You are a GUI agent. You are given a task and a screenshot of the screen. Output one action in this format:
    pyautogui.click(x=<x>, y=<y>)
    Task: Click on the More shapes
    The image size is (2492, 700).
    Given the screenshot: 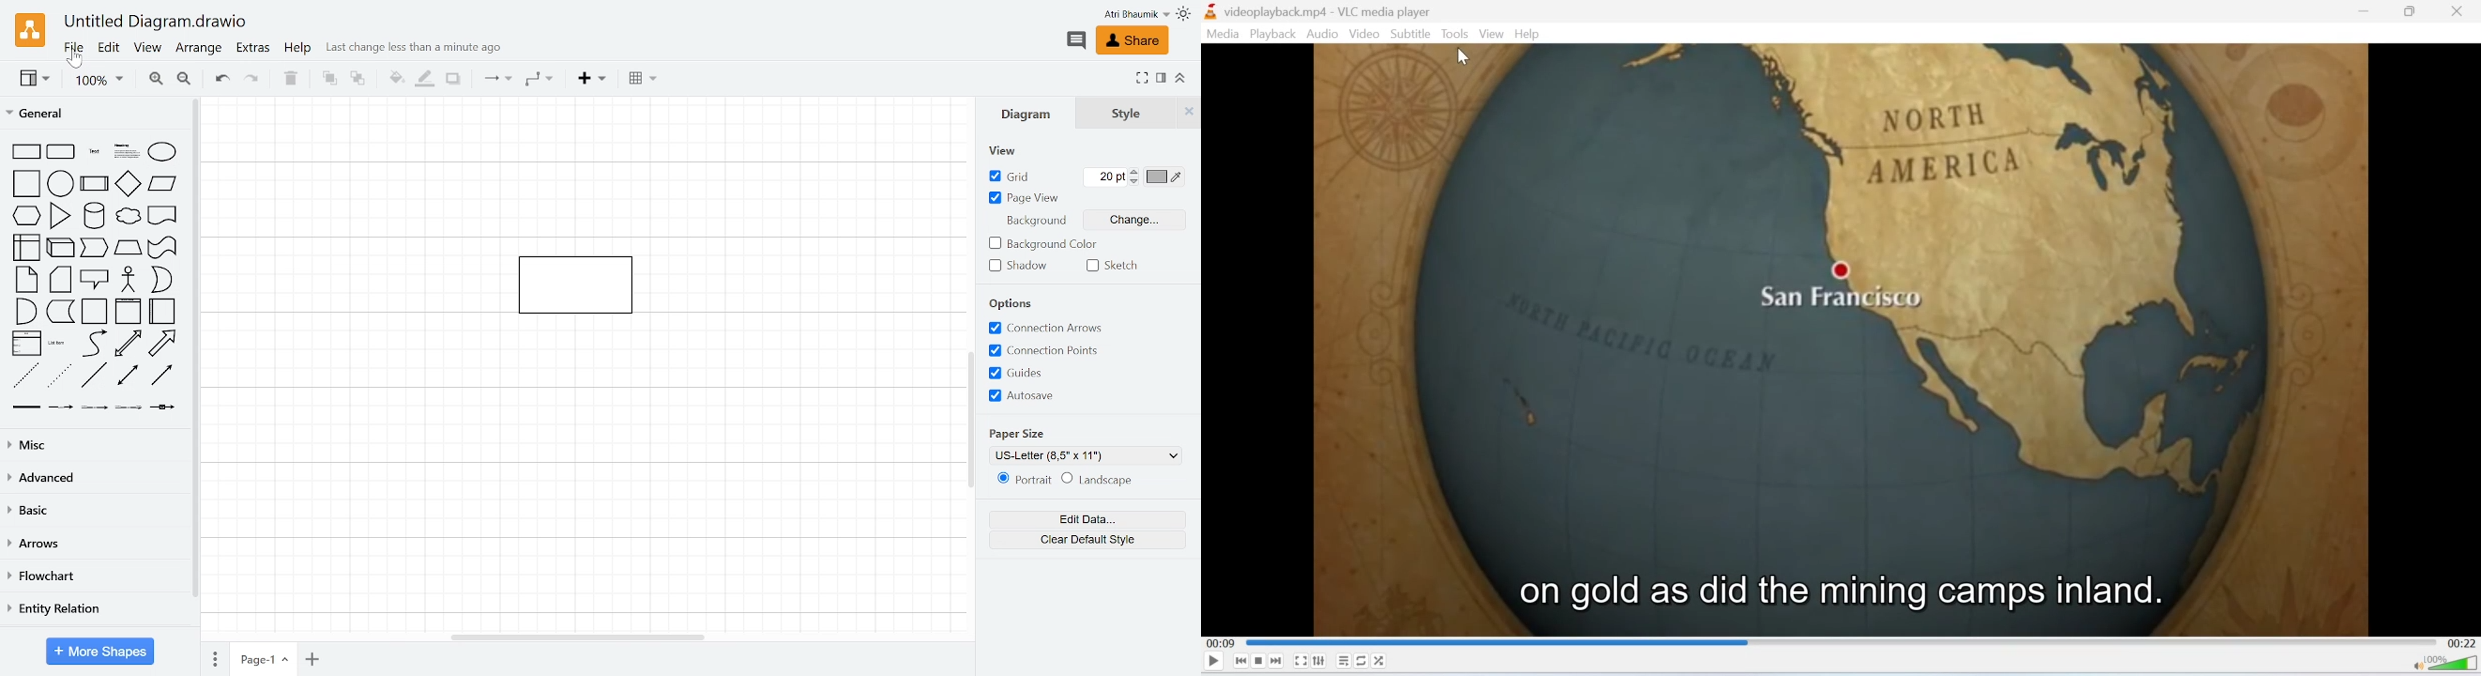 What is the action you would take?
    pyautogui.click(x=99, y=651)
    